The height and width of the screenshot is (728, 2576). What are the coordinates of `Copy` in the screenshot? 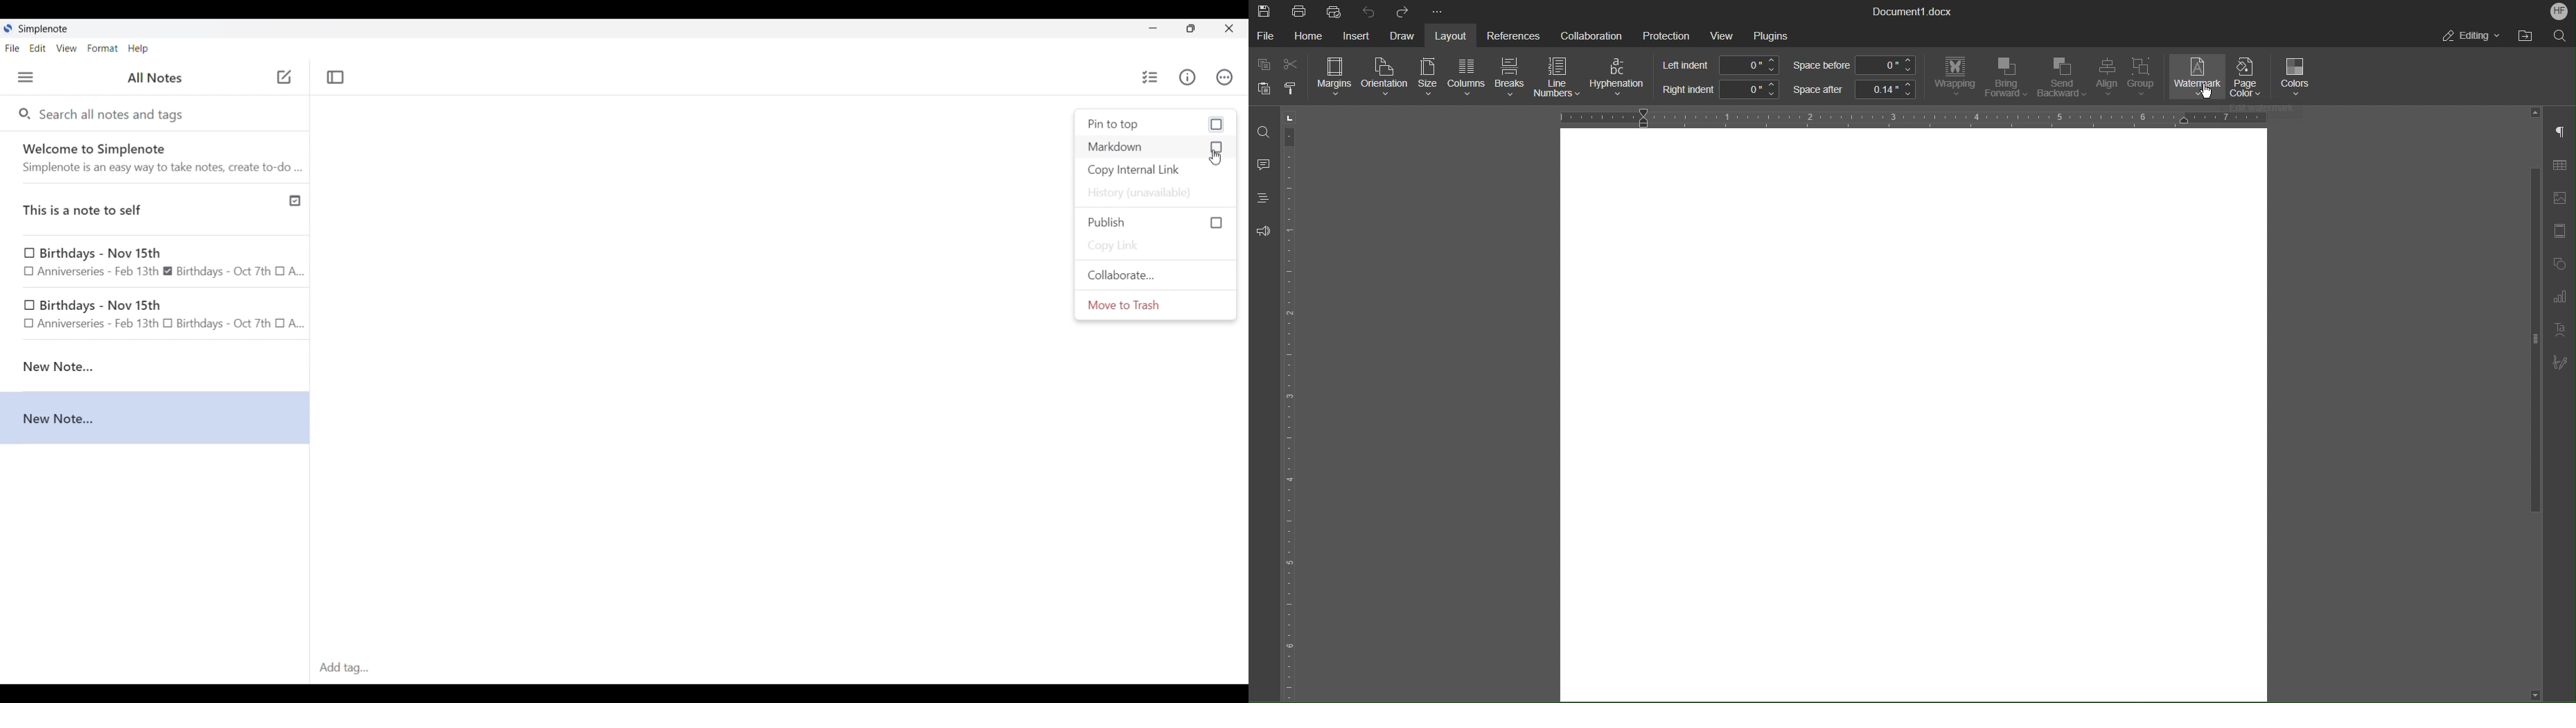 It's located at (1265, 65).